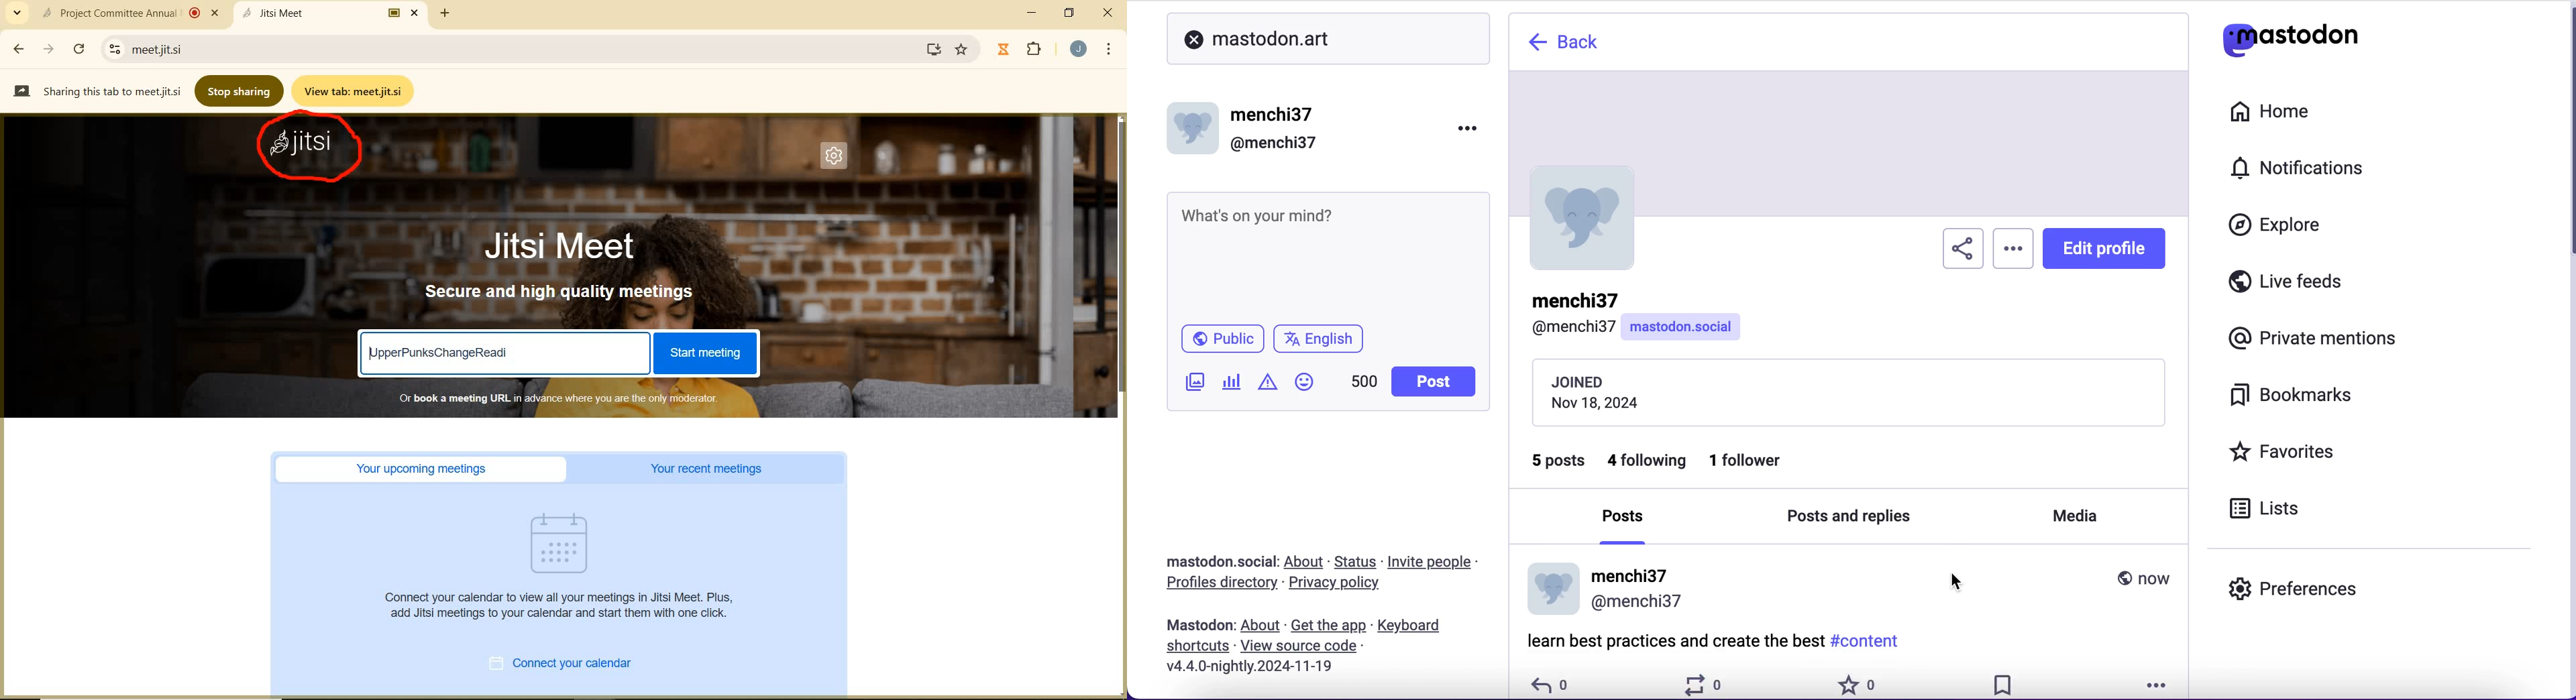  What do you see at coordinates (1195, 124) in the screenshot?
I see `display picture` at bounding box center [1195, 124].